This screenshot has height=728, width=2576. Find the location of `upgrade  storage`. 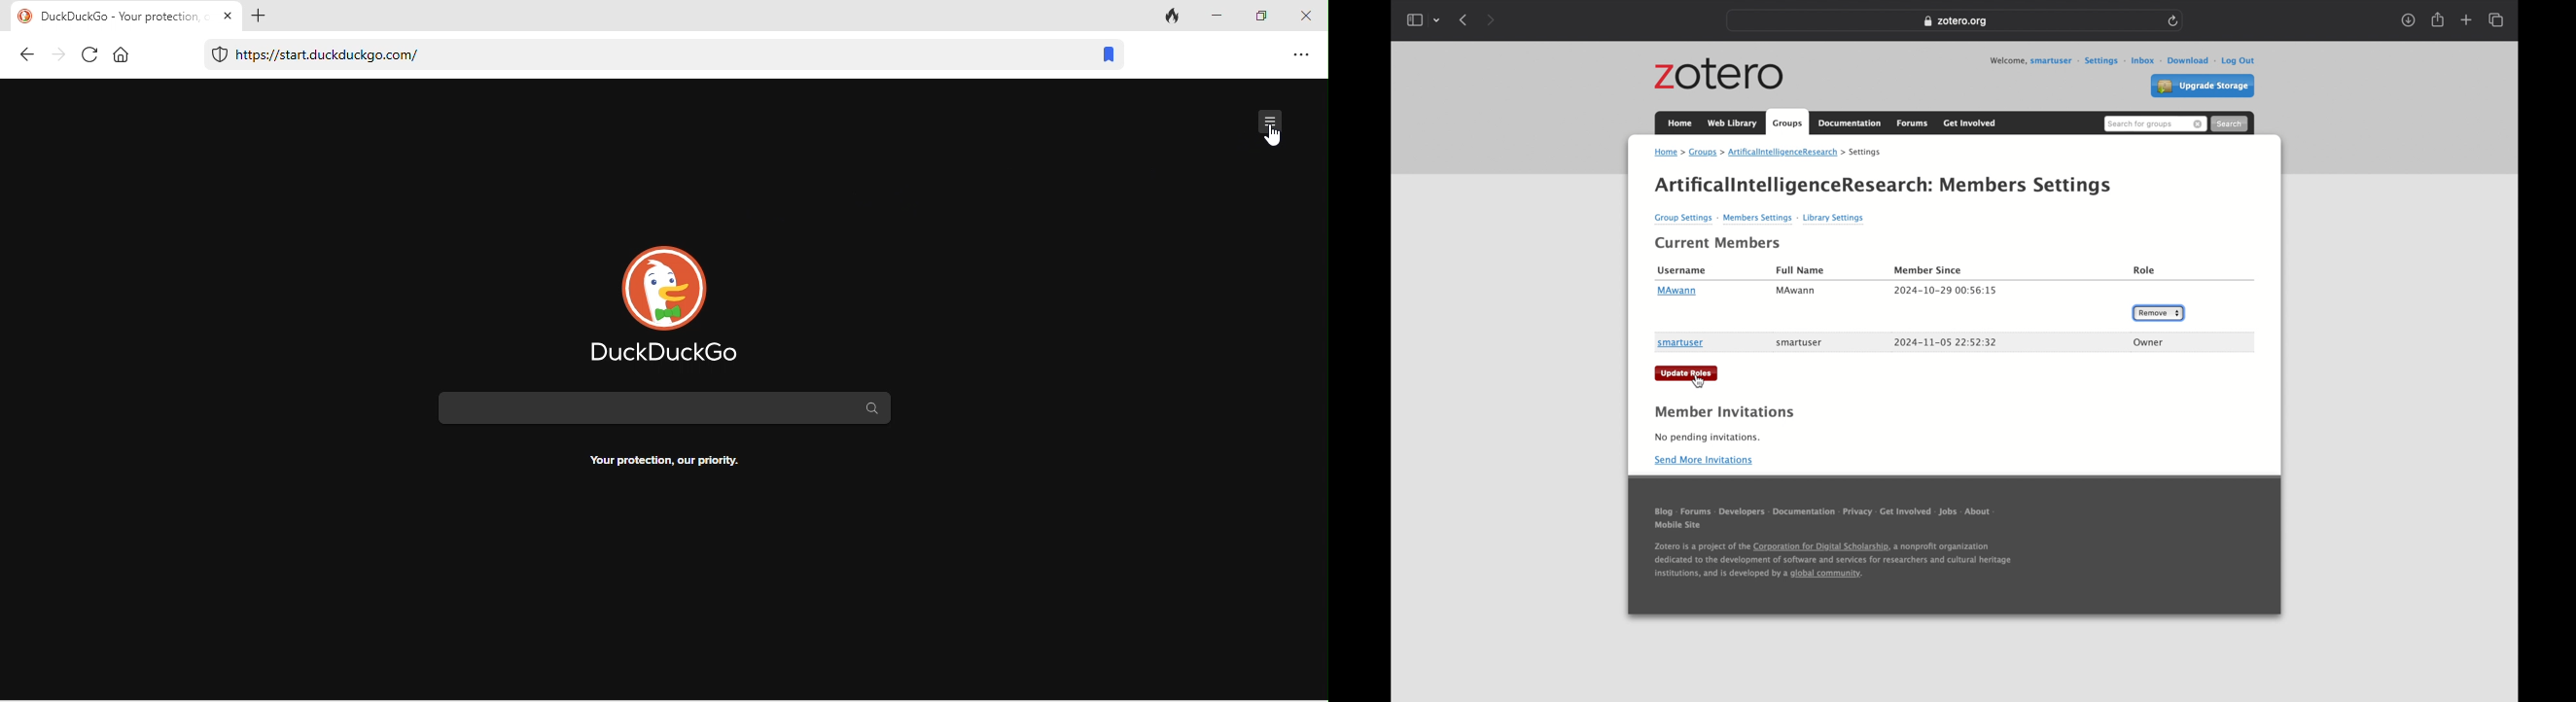

upgrade  storage is located at coordinates (2203, 86).